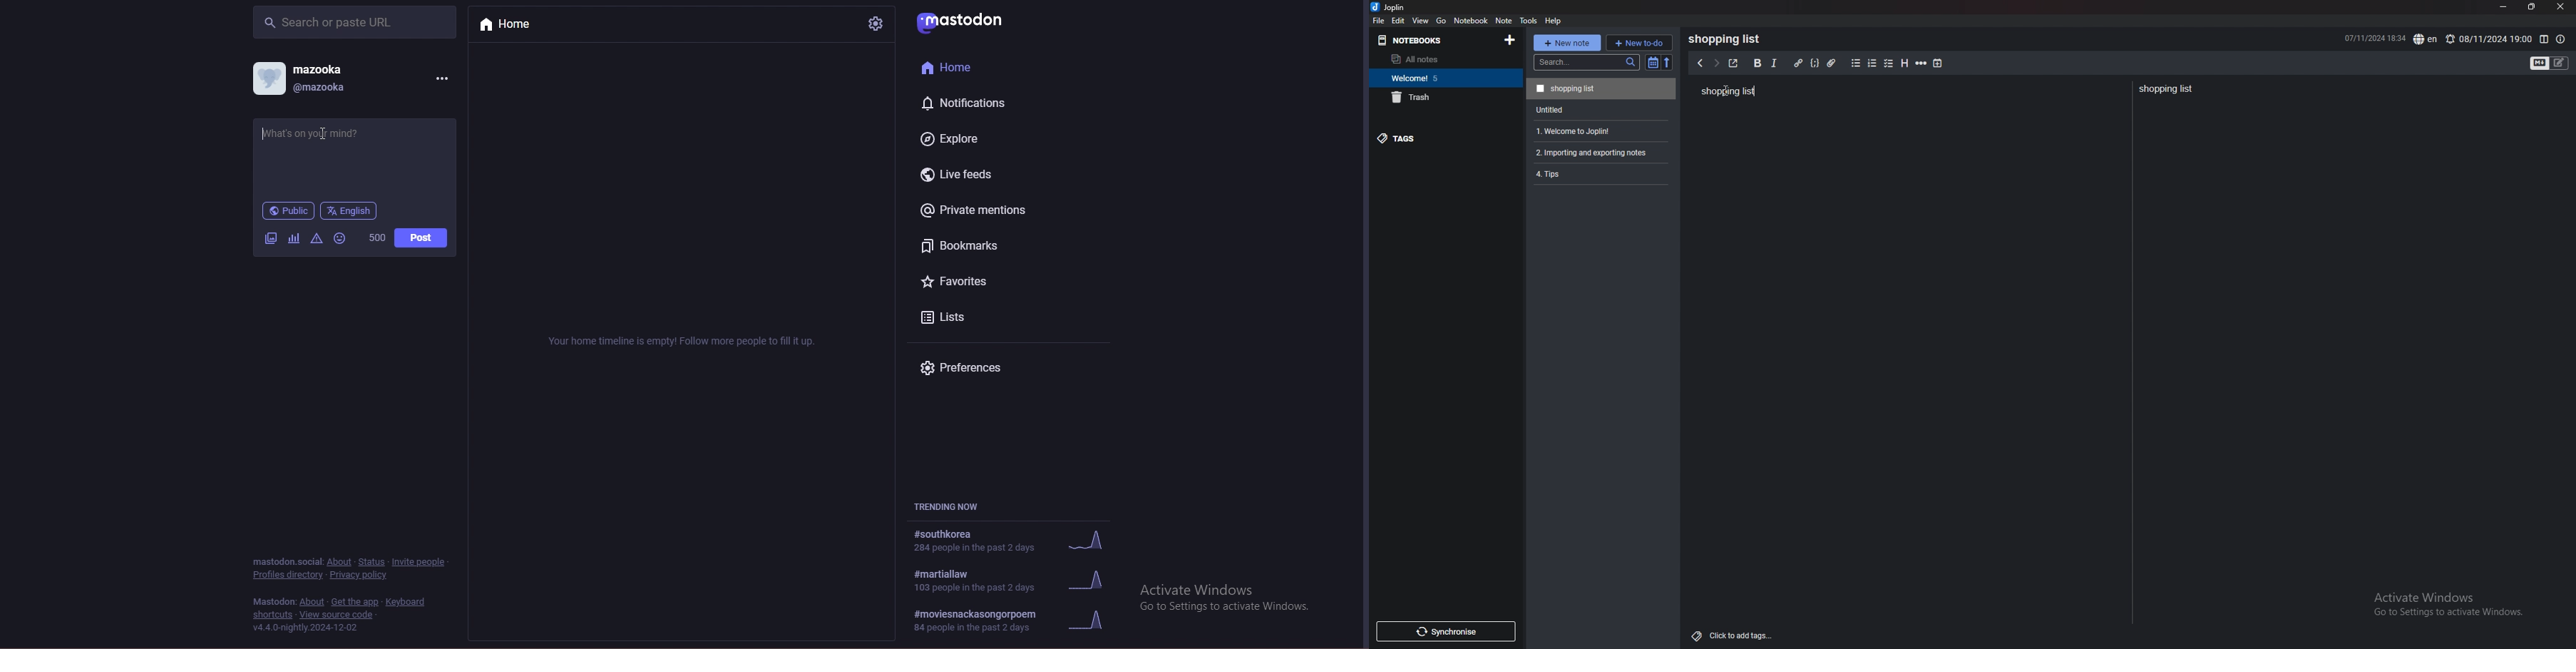 The width and height of the screenshot is (2576, 672). Describe the element at coordinates (1639, 42) in the screenshot. I see `new todo` at that location.